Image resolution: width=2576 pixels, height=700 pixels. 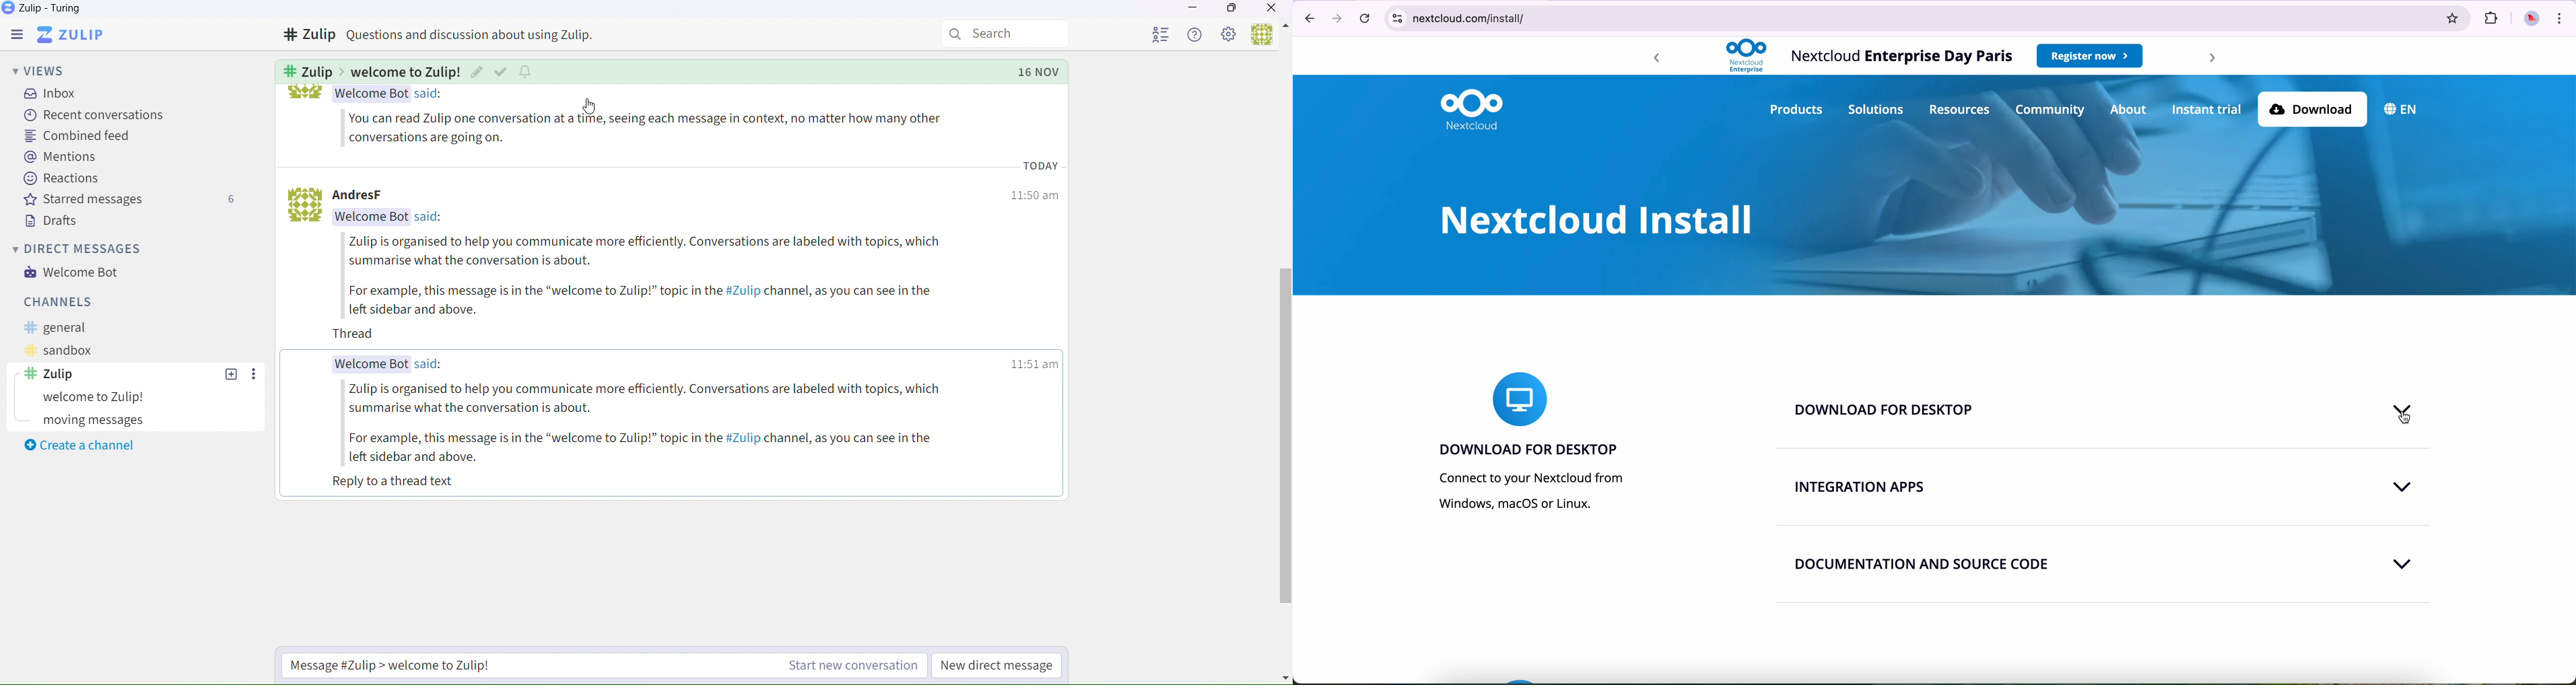 I want to click on Starred messages, so click(x=130, y=202).